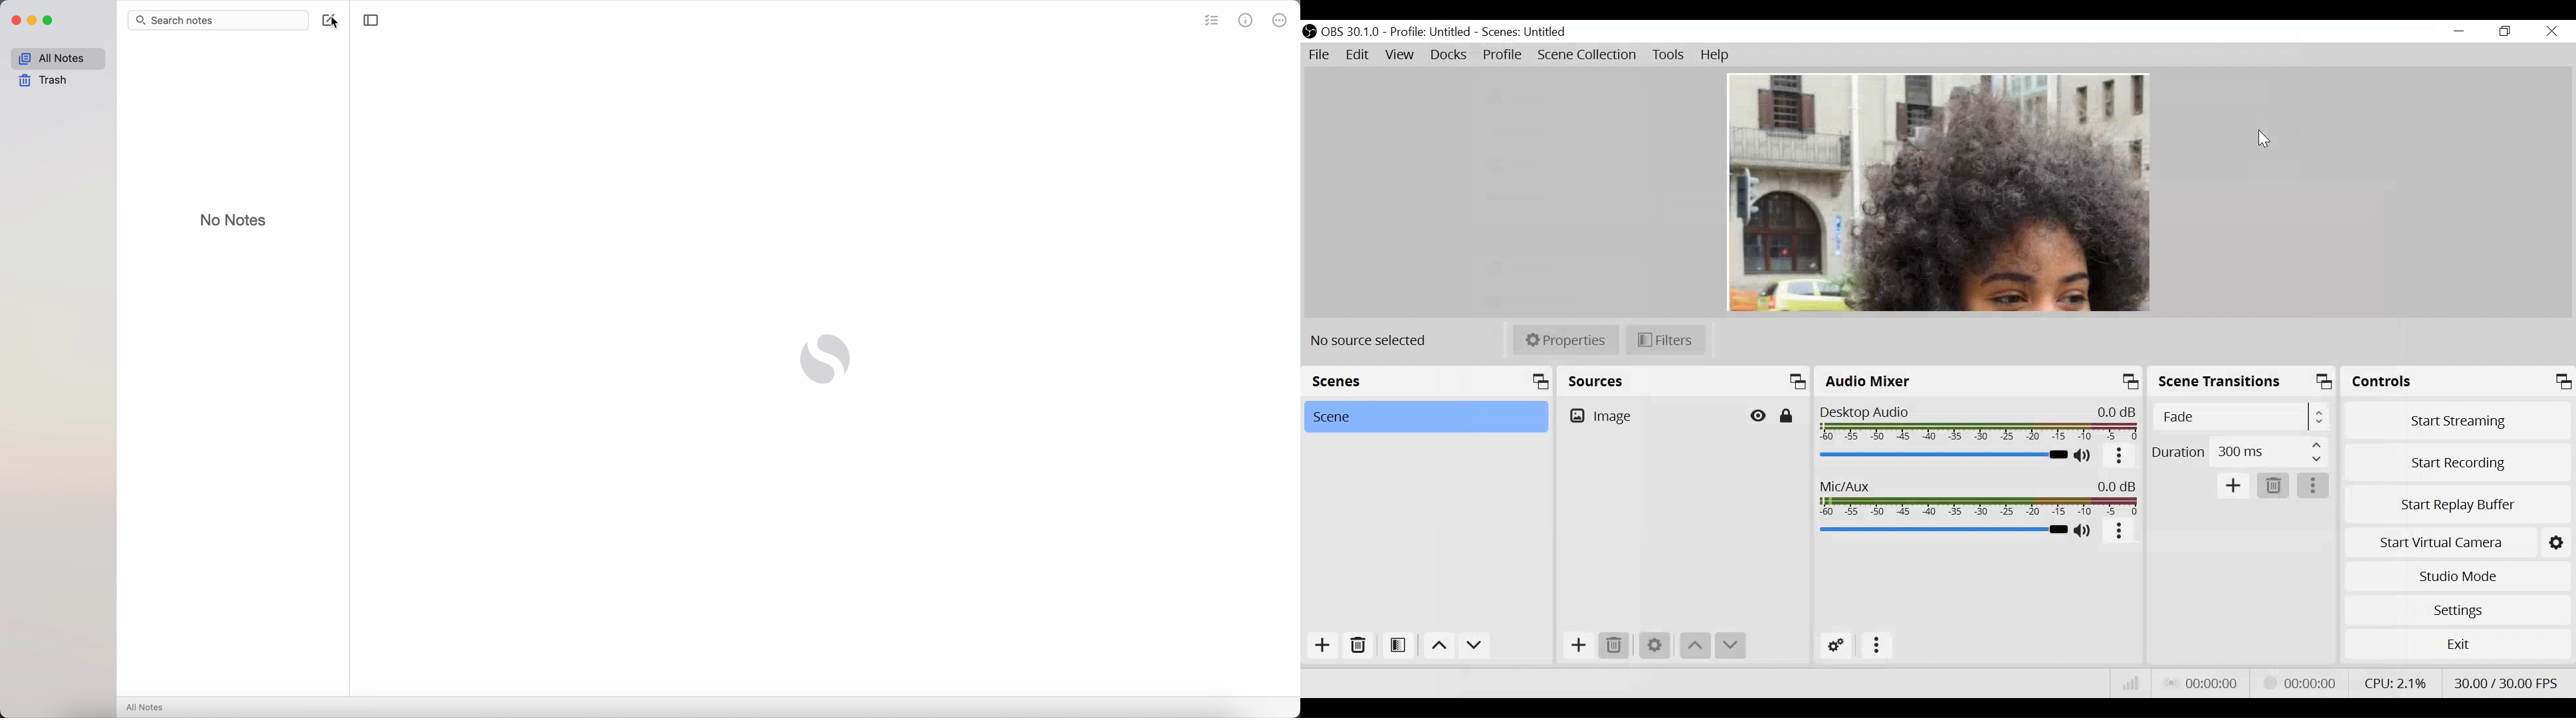 The width and height of the screenshot is (2576, 728). I want to click on delete, so click(2274, 486).